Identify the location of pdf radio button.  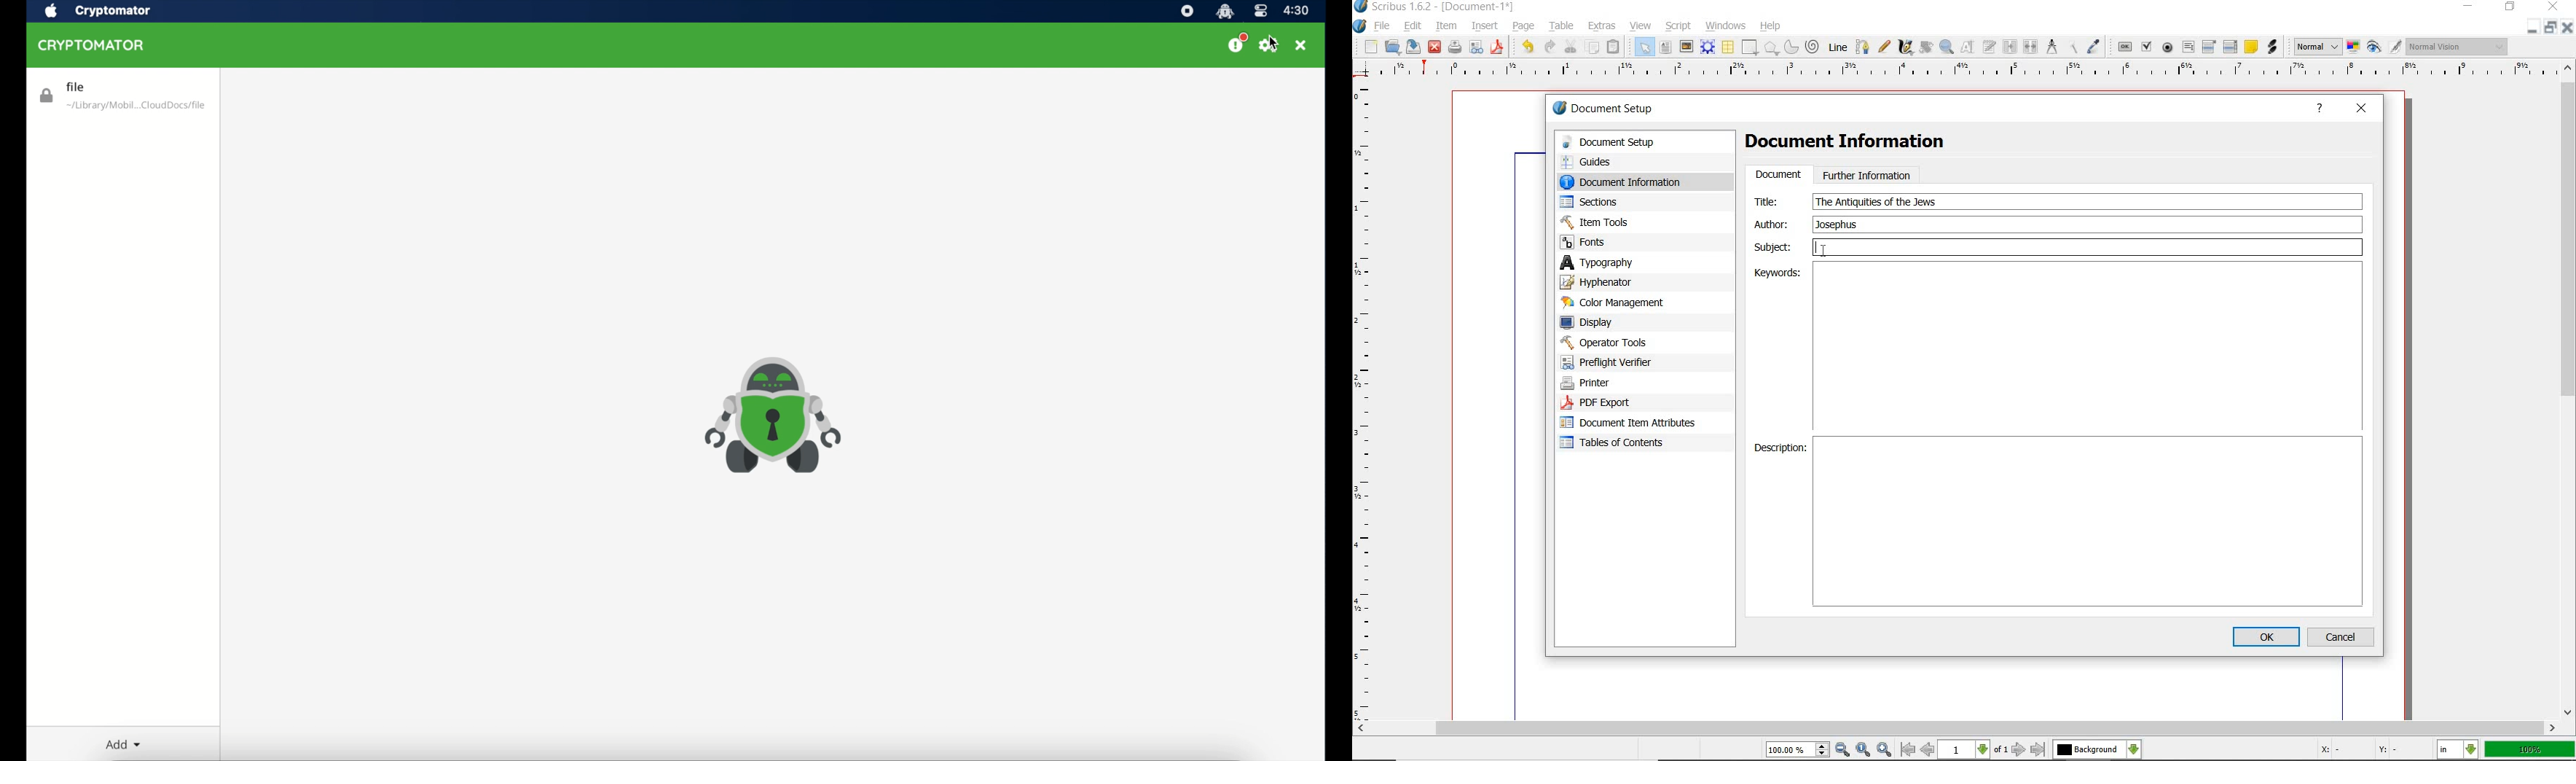
(2168, 47).